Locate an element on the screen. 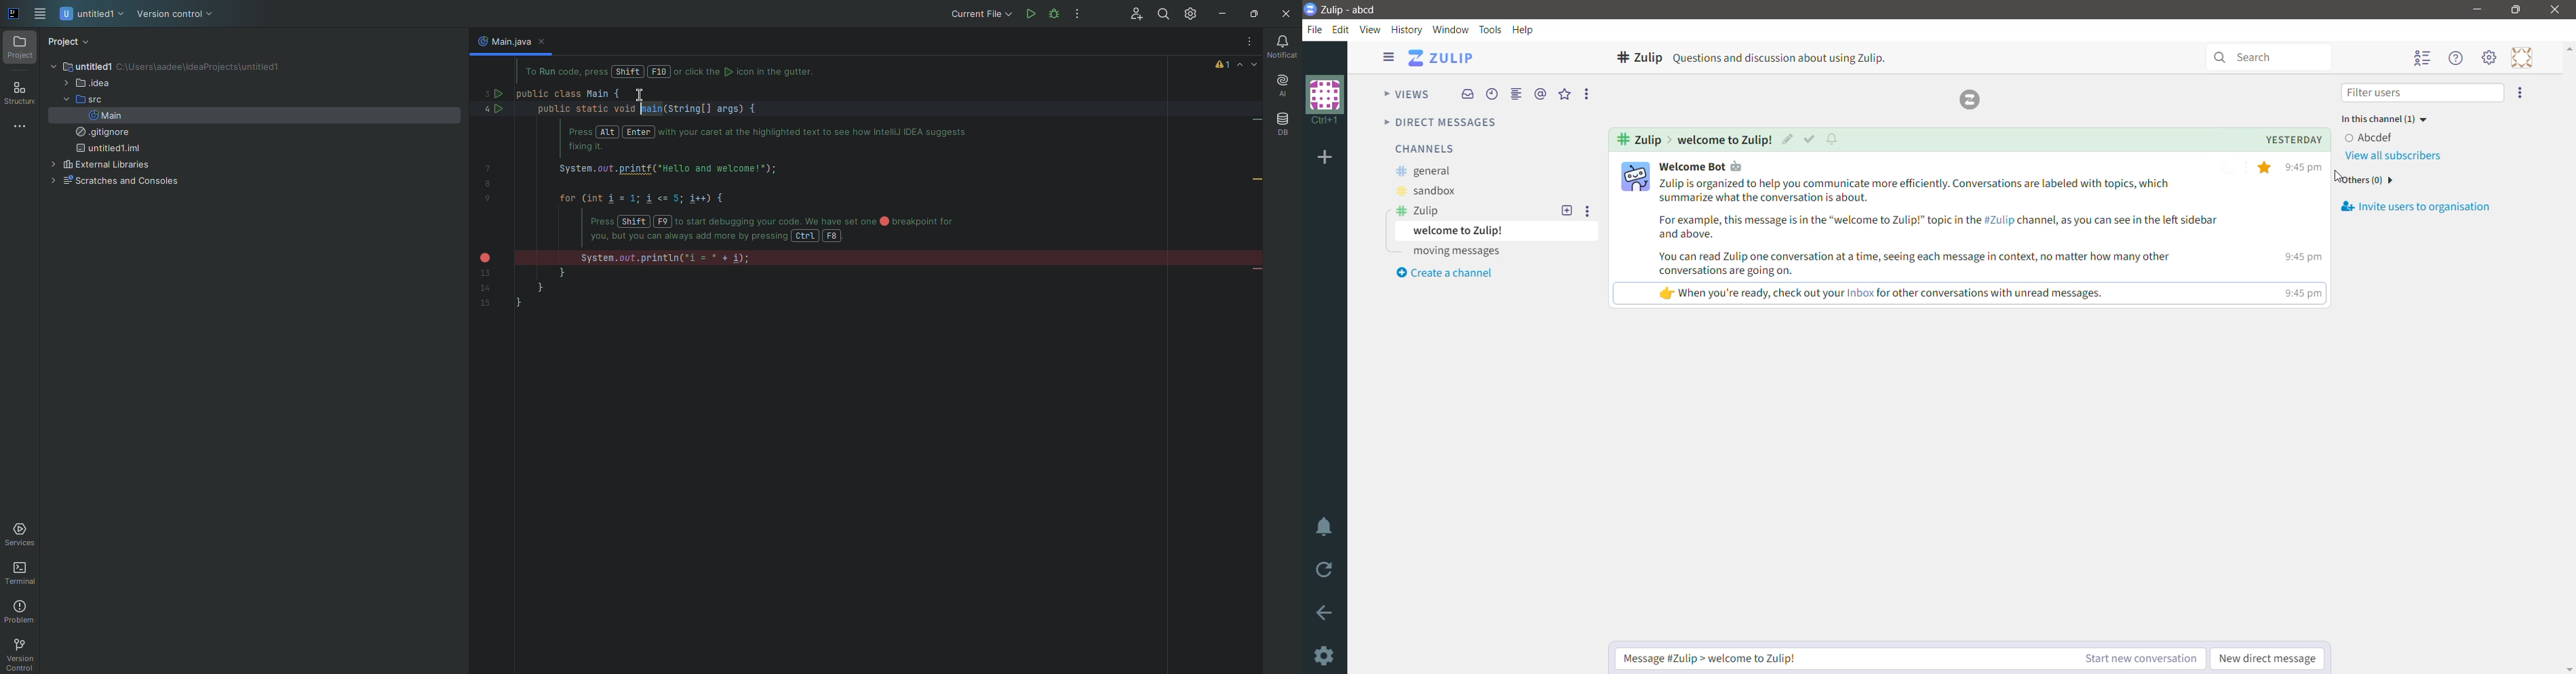  Configure topic notifications is located at coordinates (1834, 139).